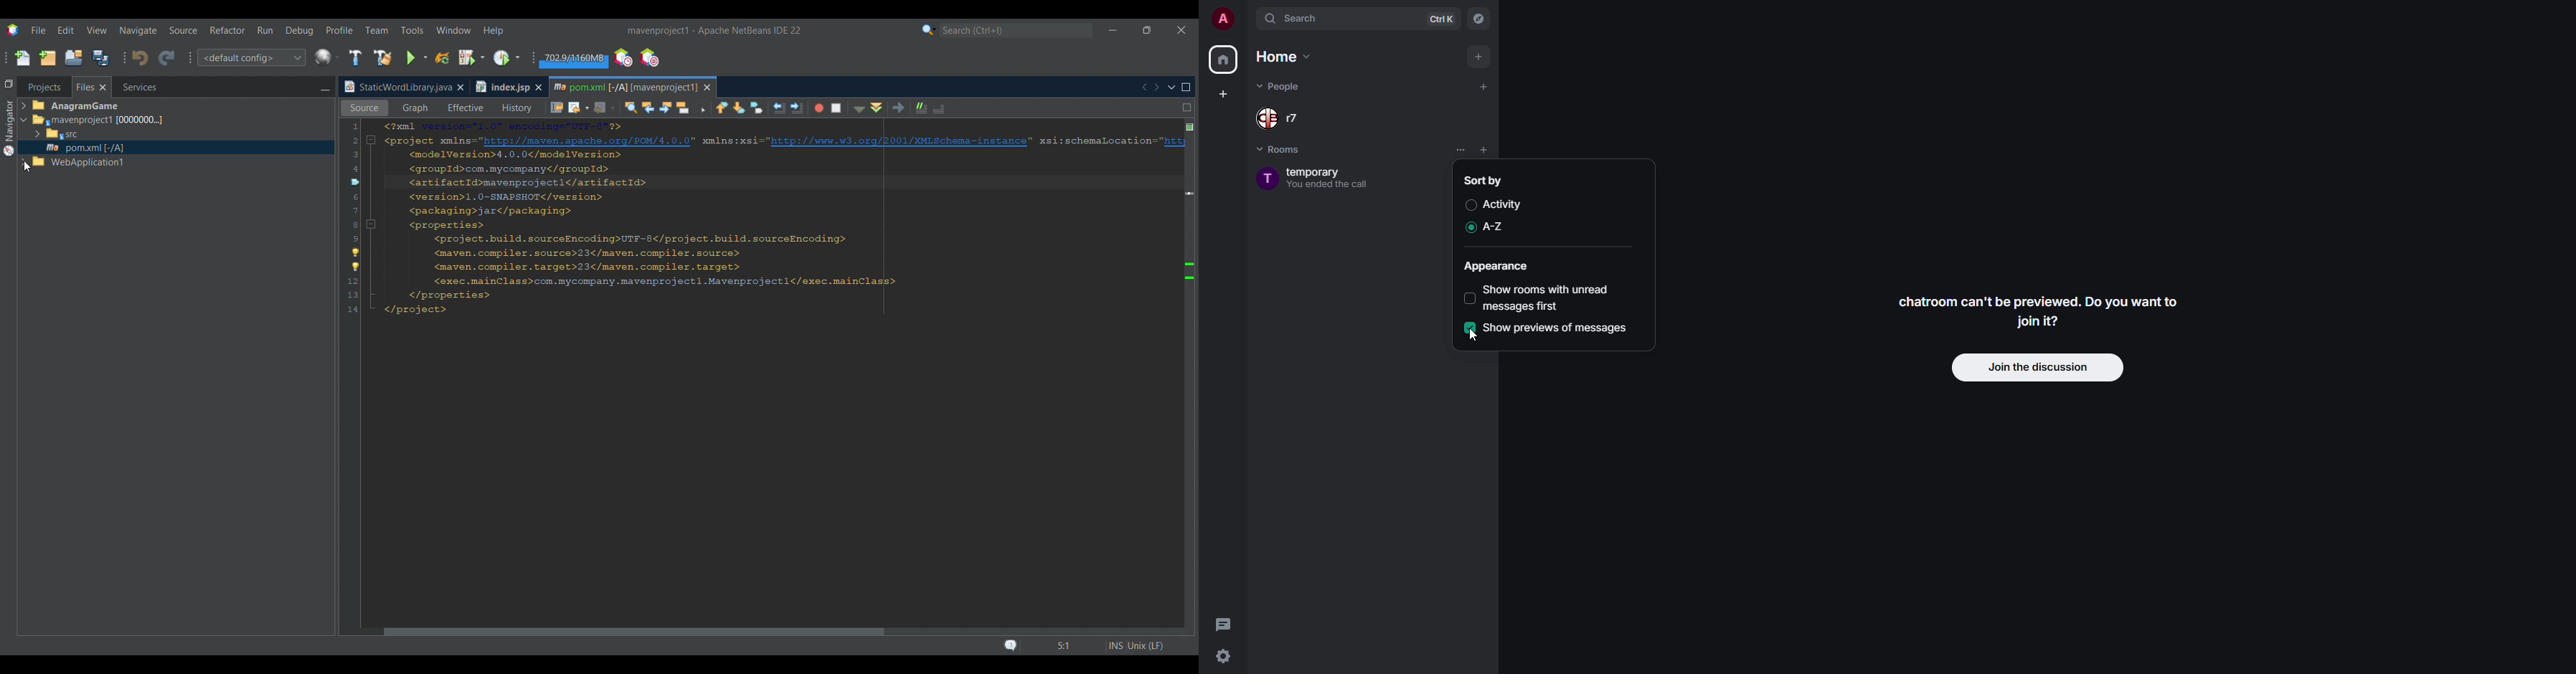 The height and width of the screenshot is (700, 2576). I want to click on cursor, so click(1477, 337).